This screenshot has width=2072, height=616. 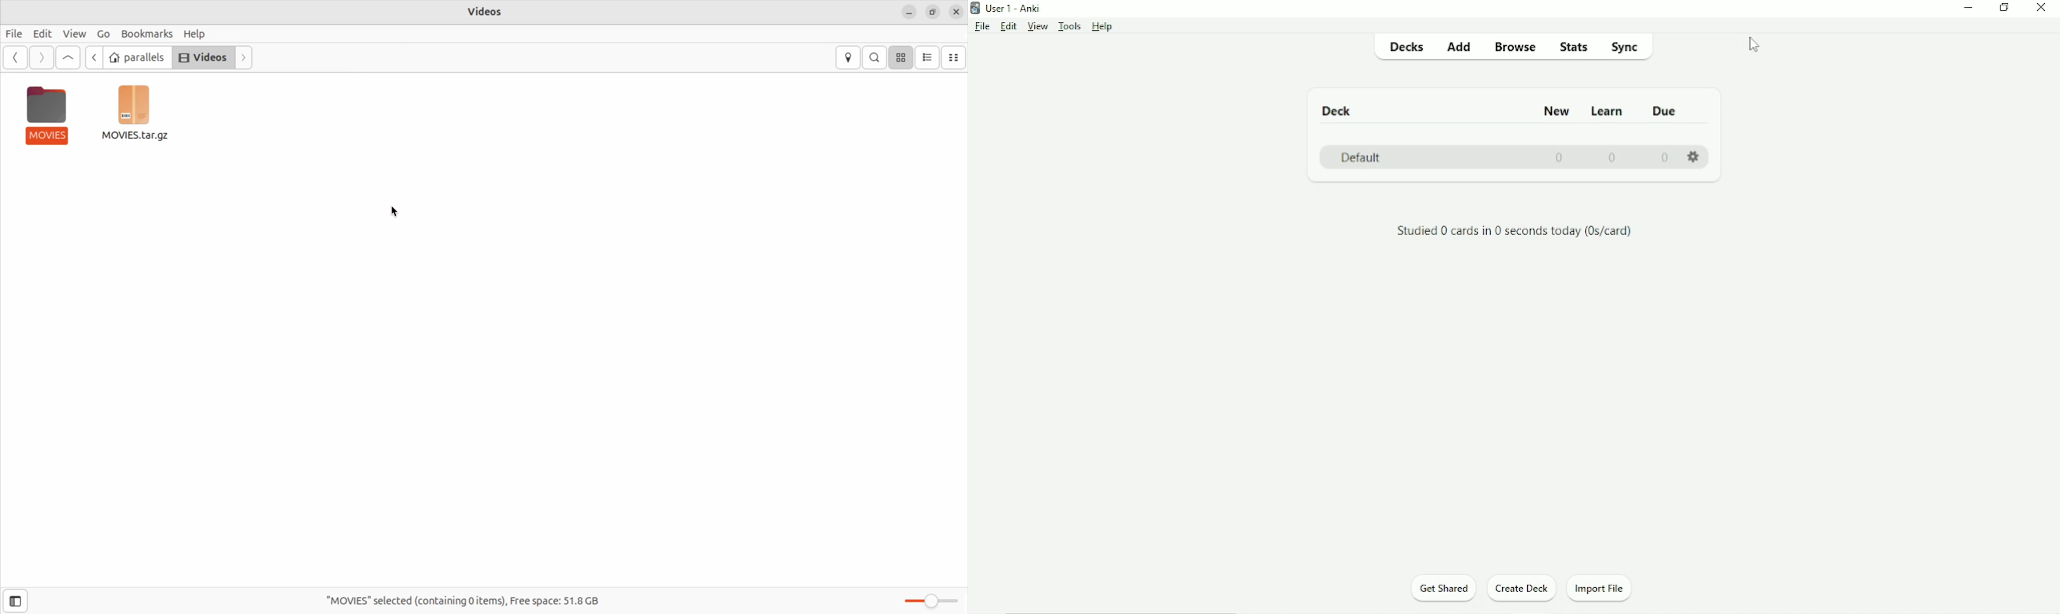 What do you see at coordinates (1667, 111) in the screenshot?
I see `Due` at bounding box center [1667, 111].